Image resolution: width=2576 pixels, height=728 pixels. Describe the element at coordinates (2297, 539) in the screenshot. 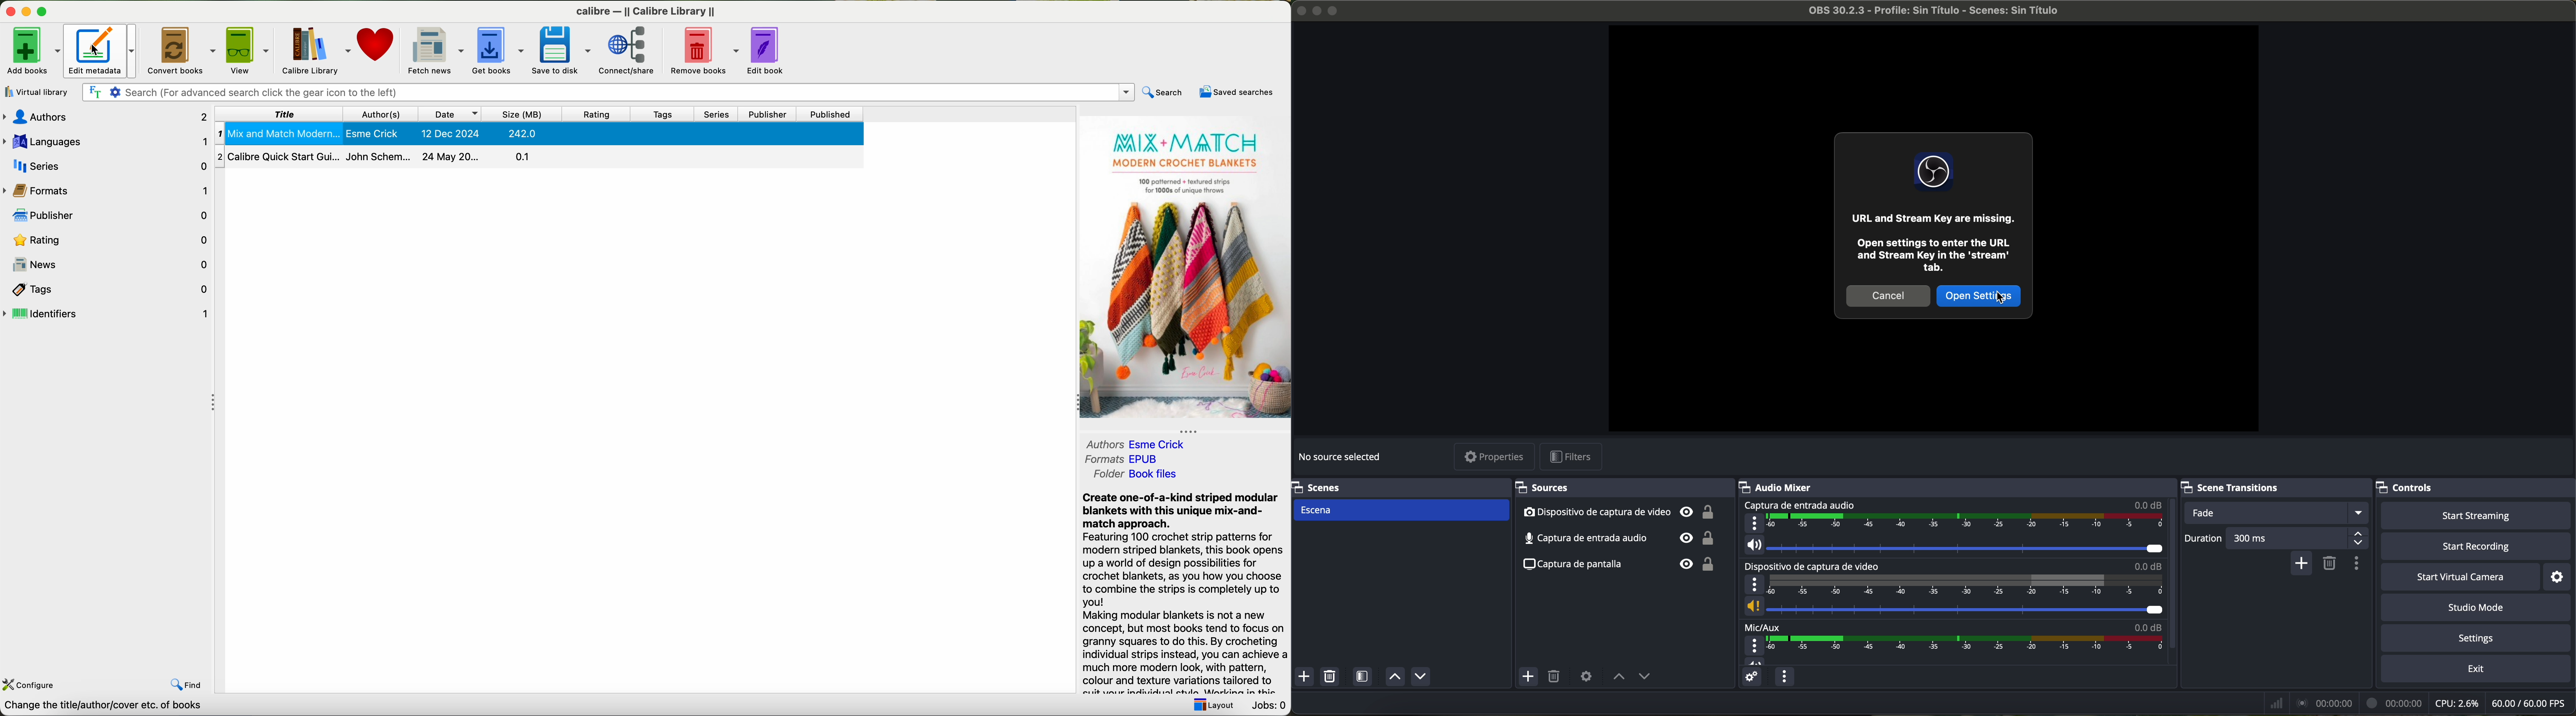

I see `300 ms` at that location.